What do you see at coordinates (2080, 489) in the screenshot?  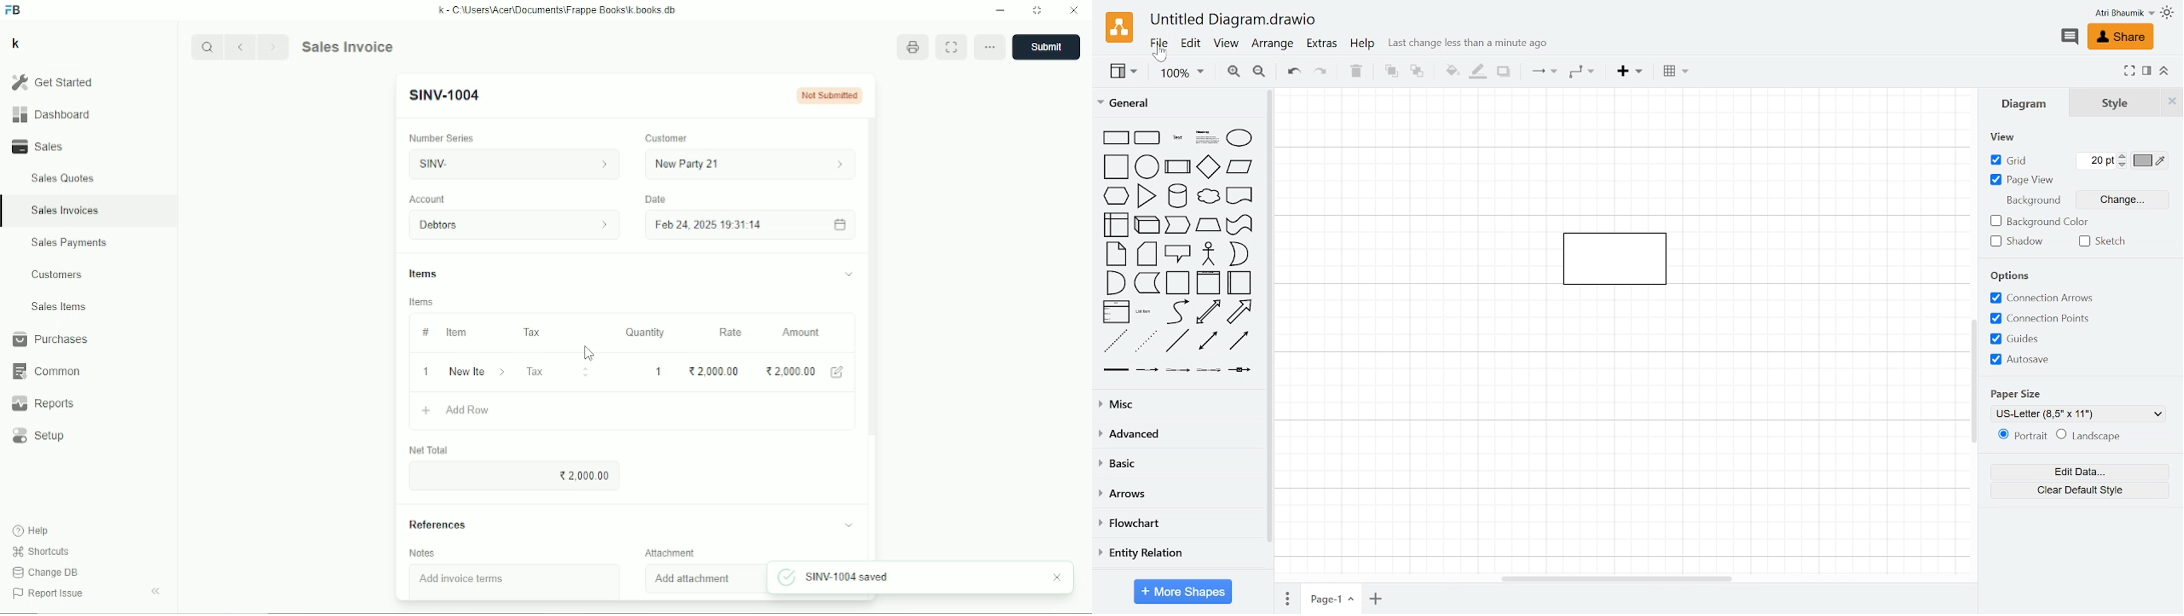 I see `Clear default style` at bounding box center [2080, 489].